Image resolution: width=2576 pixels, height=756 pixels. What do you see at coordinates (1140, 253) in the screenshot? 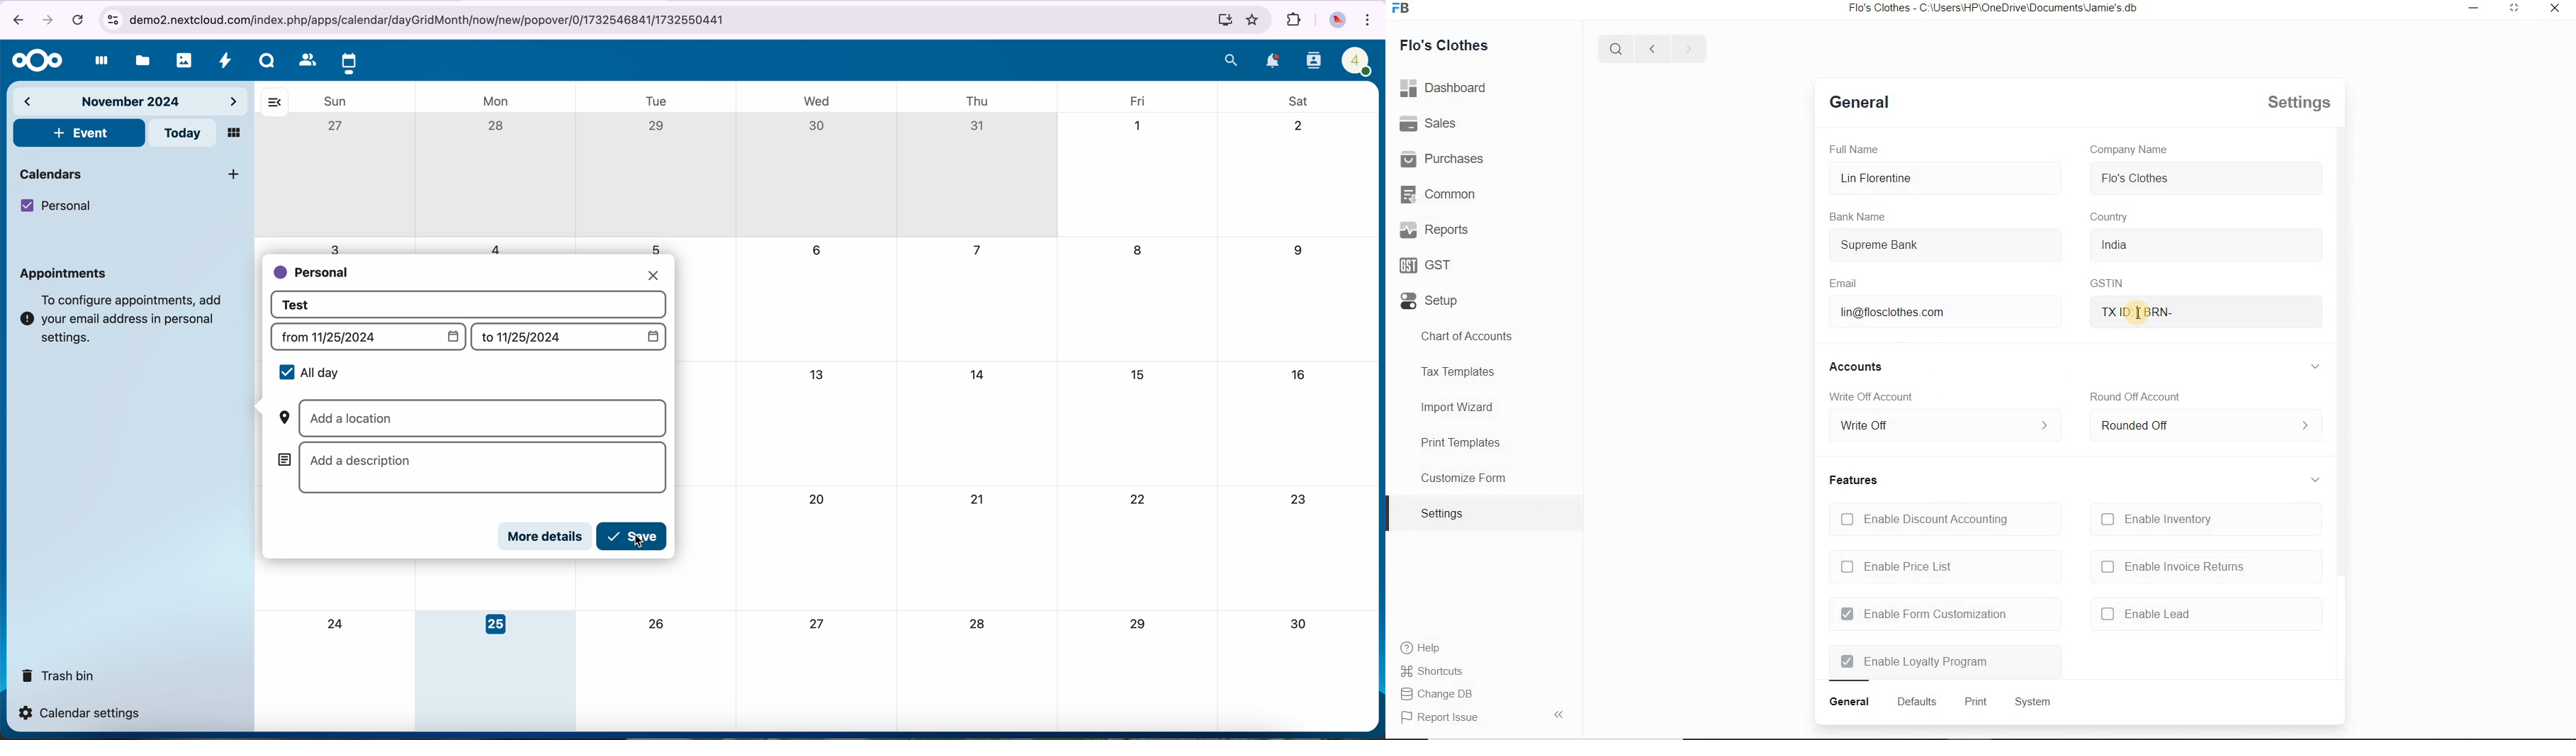
I see `8` at bounding box center [1140, 253].